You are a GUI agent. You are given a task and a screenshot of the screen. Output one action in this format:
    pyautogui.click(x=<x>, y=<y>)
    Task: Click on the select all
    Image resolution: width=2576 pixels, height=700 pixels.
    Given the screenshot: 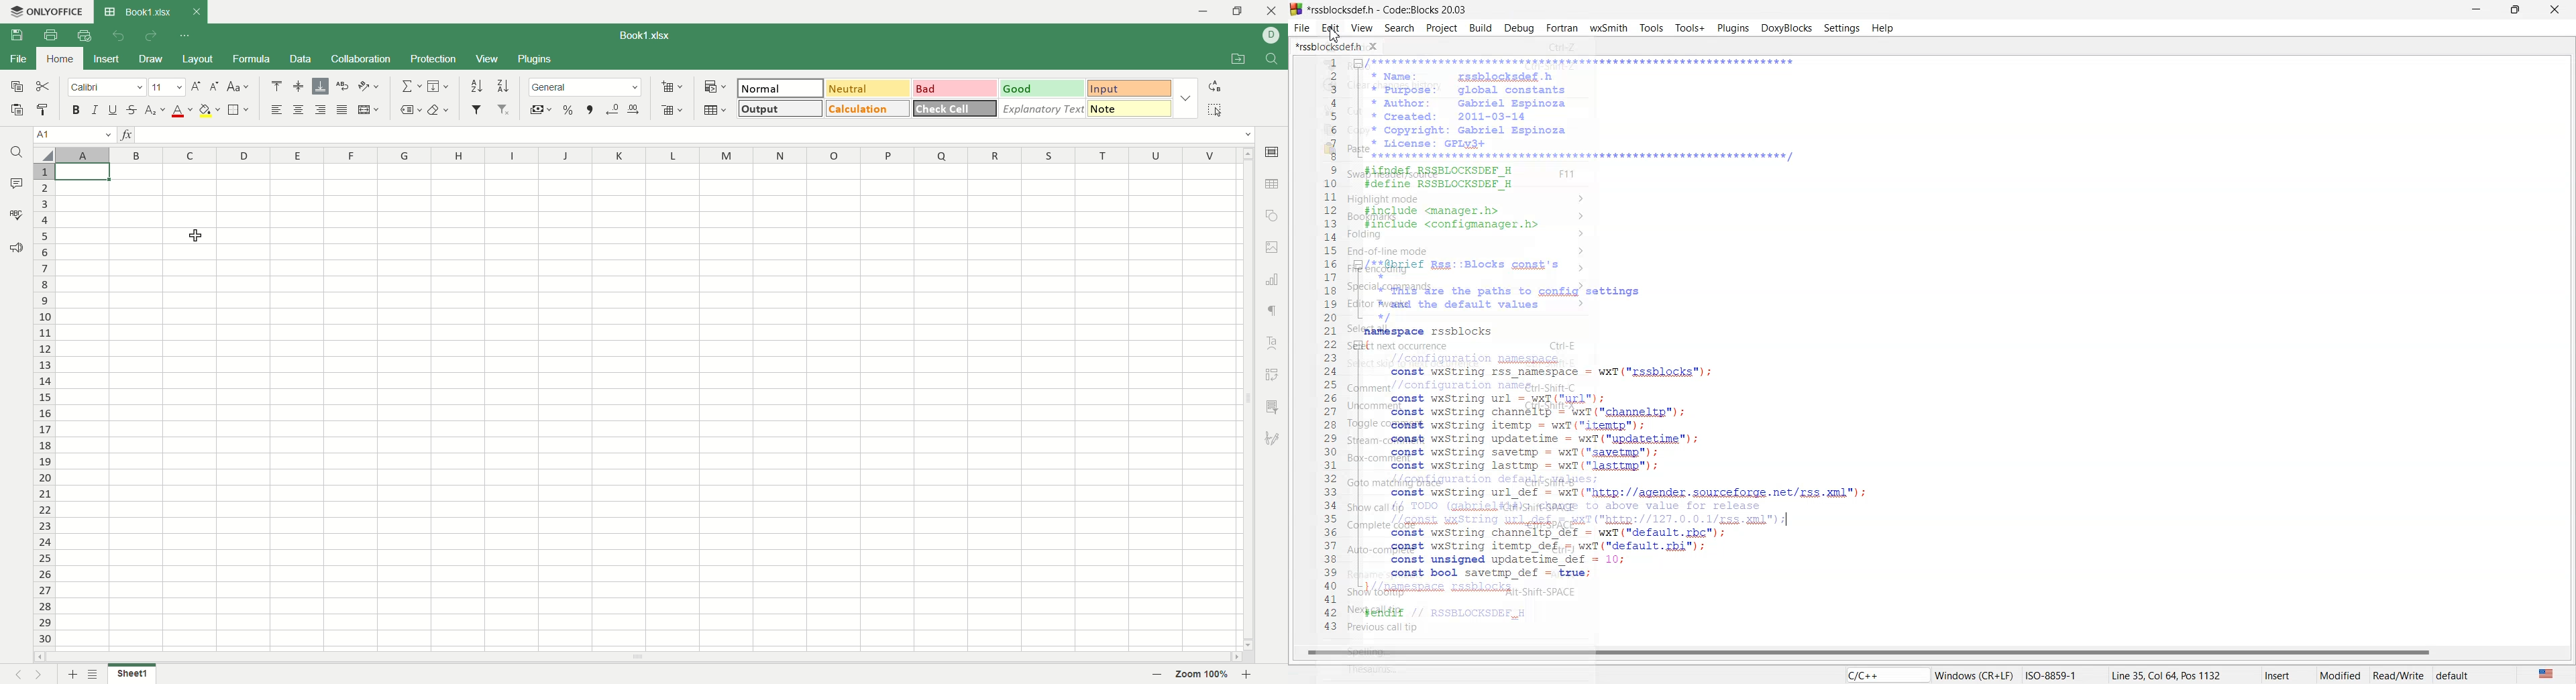 What is the action you would take?
    pyautogui.click(x=43, y=155)
    